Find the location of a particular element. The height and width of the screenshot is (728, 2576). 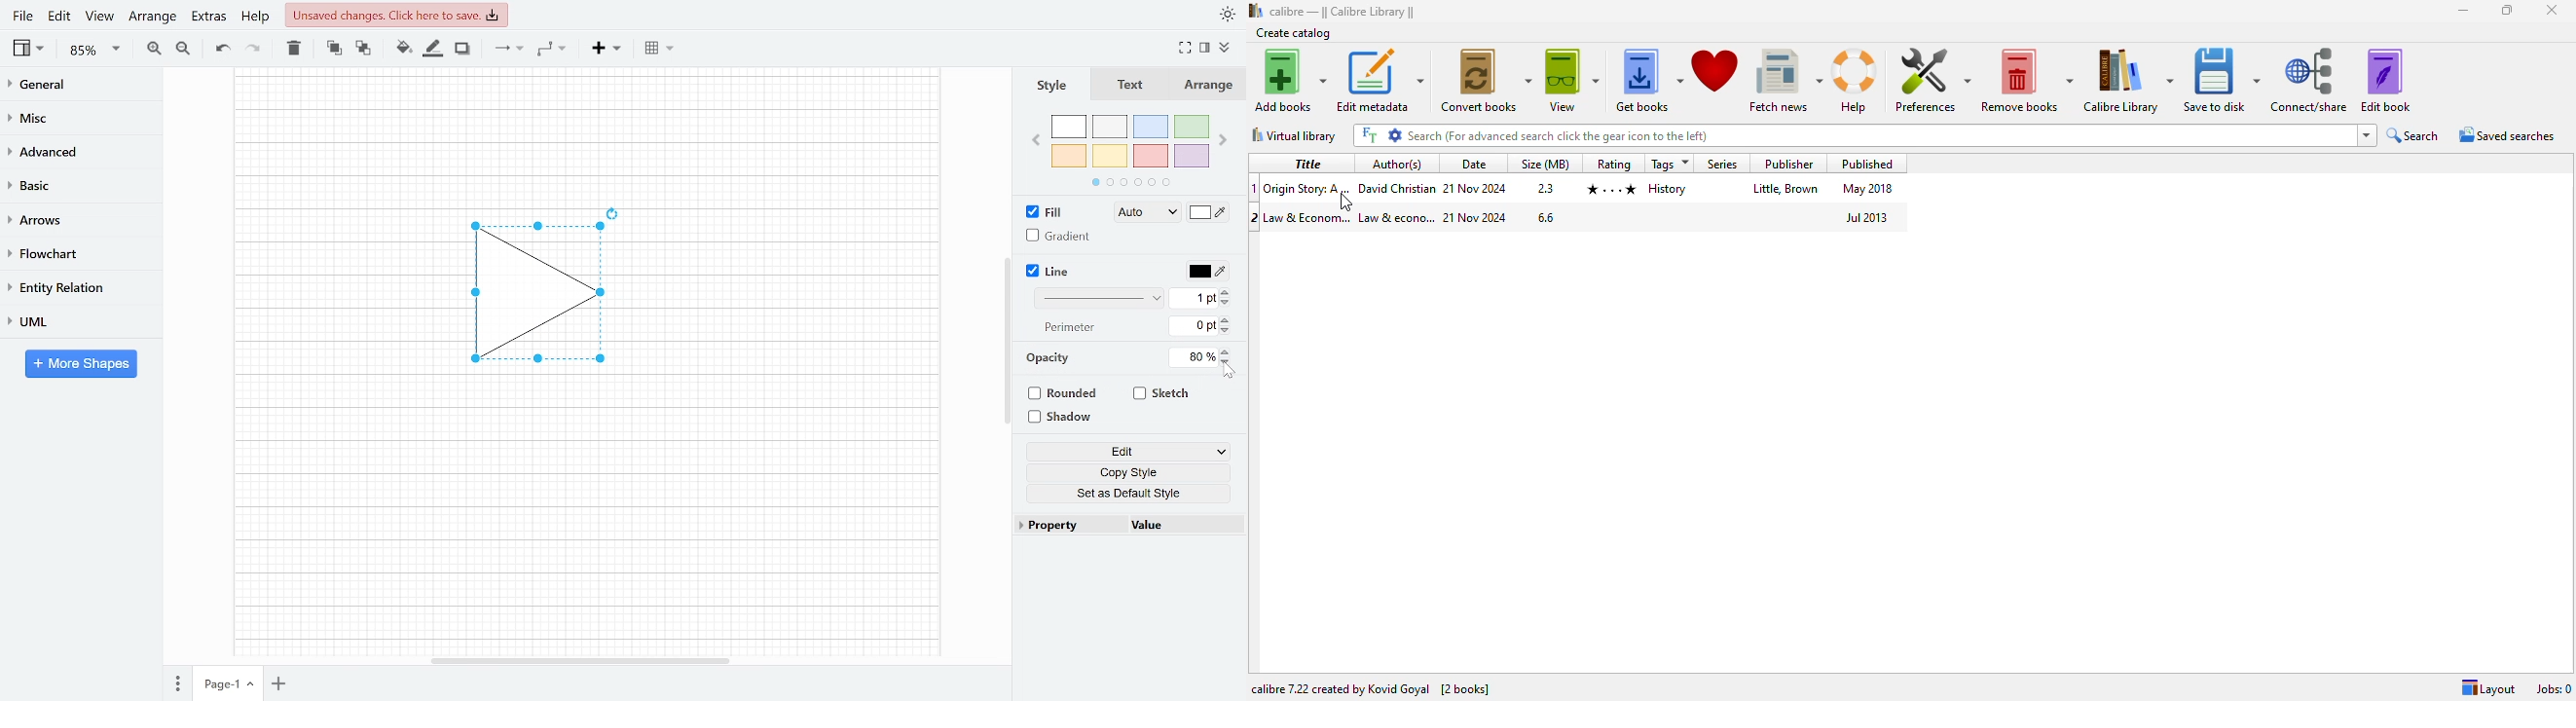

Add page is located at coordinates (282, 685).